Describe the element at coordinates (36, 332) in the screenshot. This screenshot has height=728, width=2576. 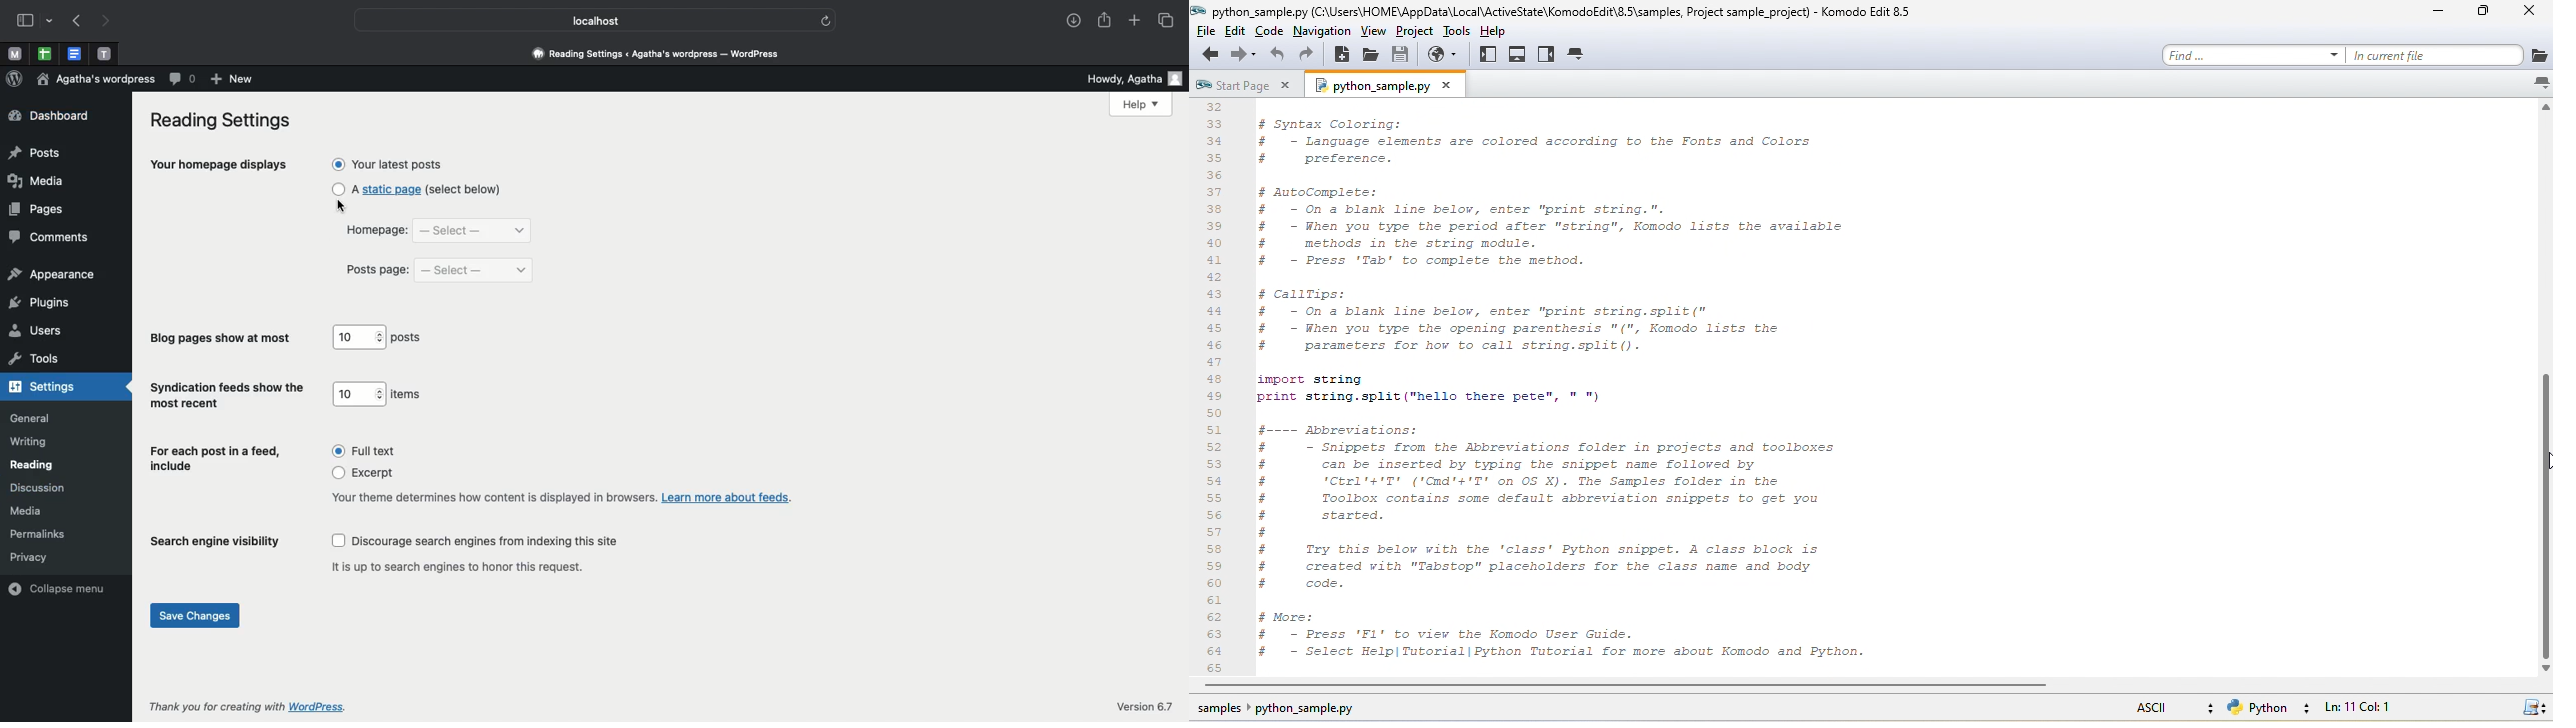
I see `users` at that location.